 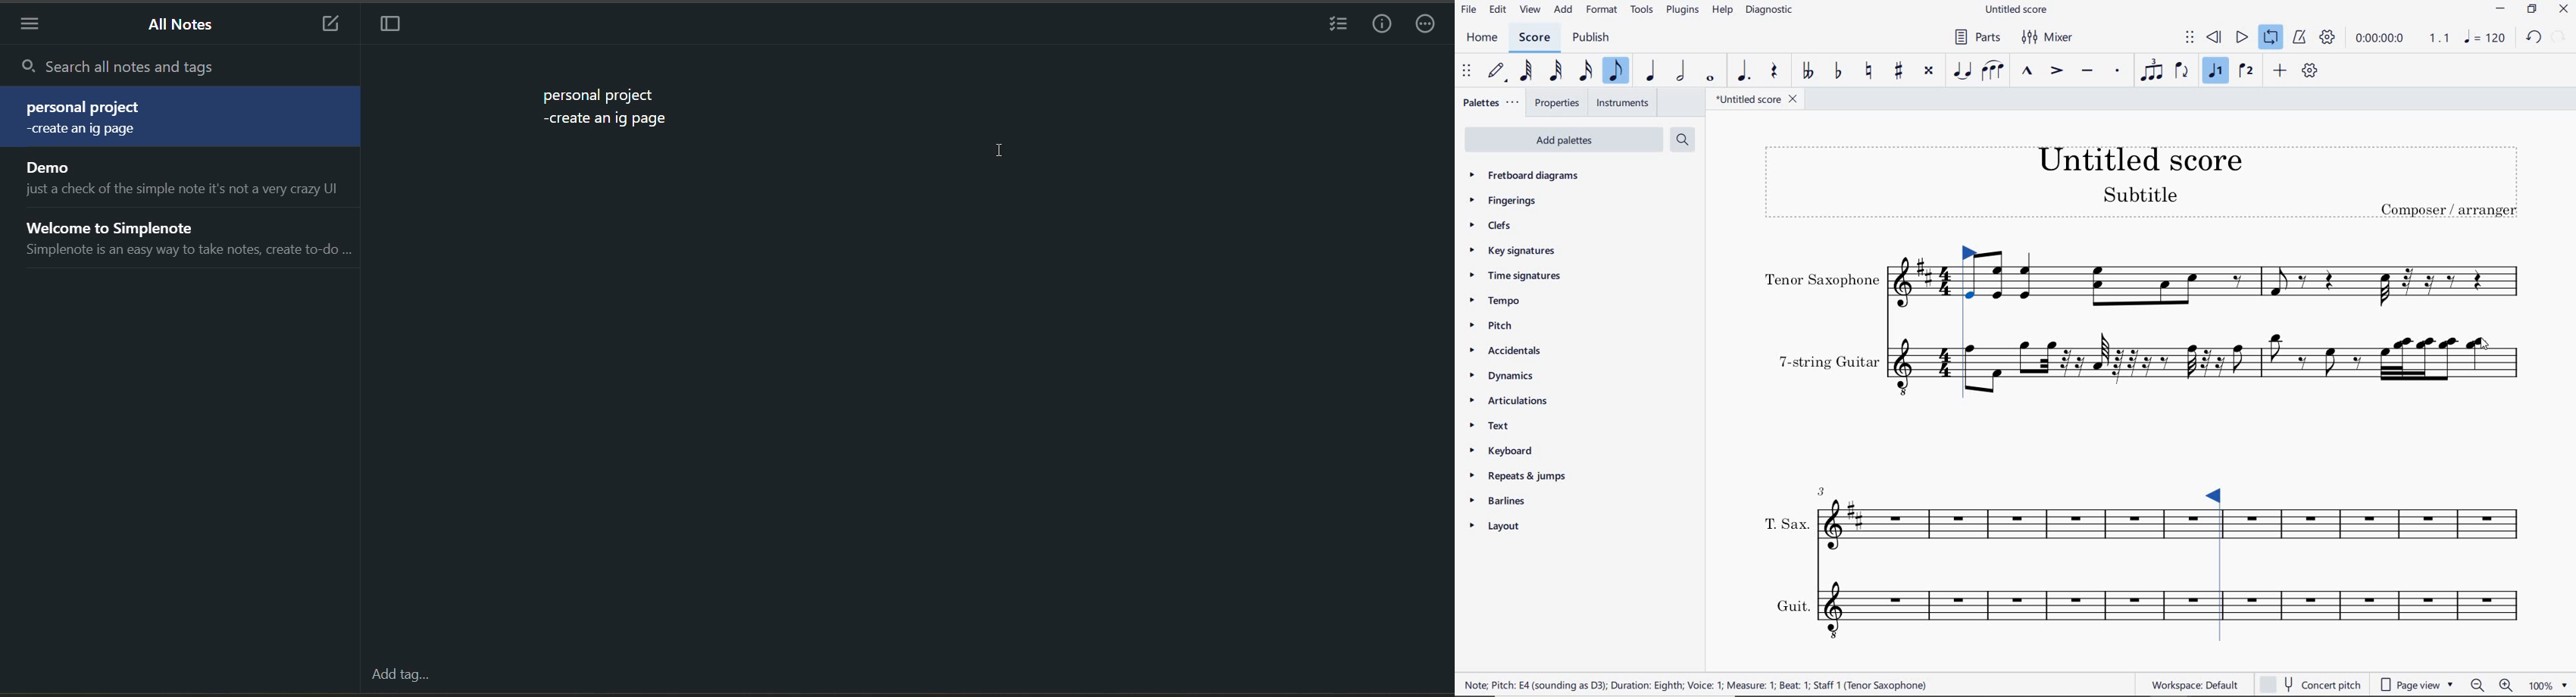 I want to click on ACCENT, so click(x=2055, y=72).